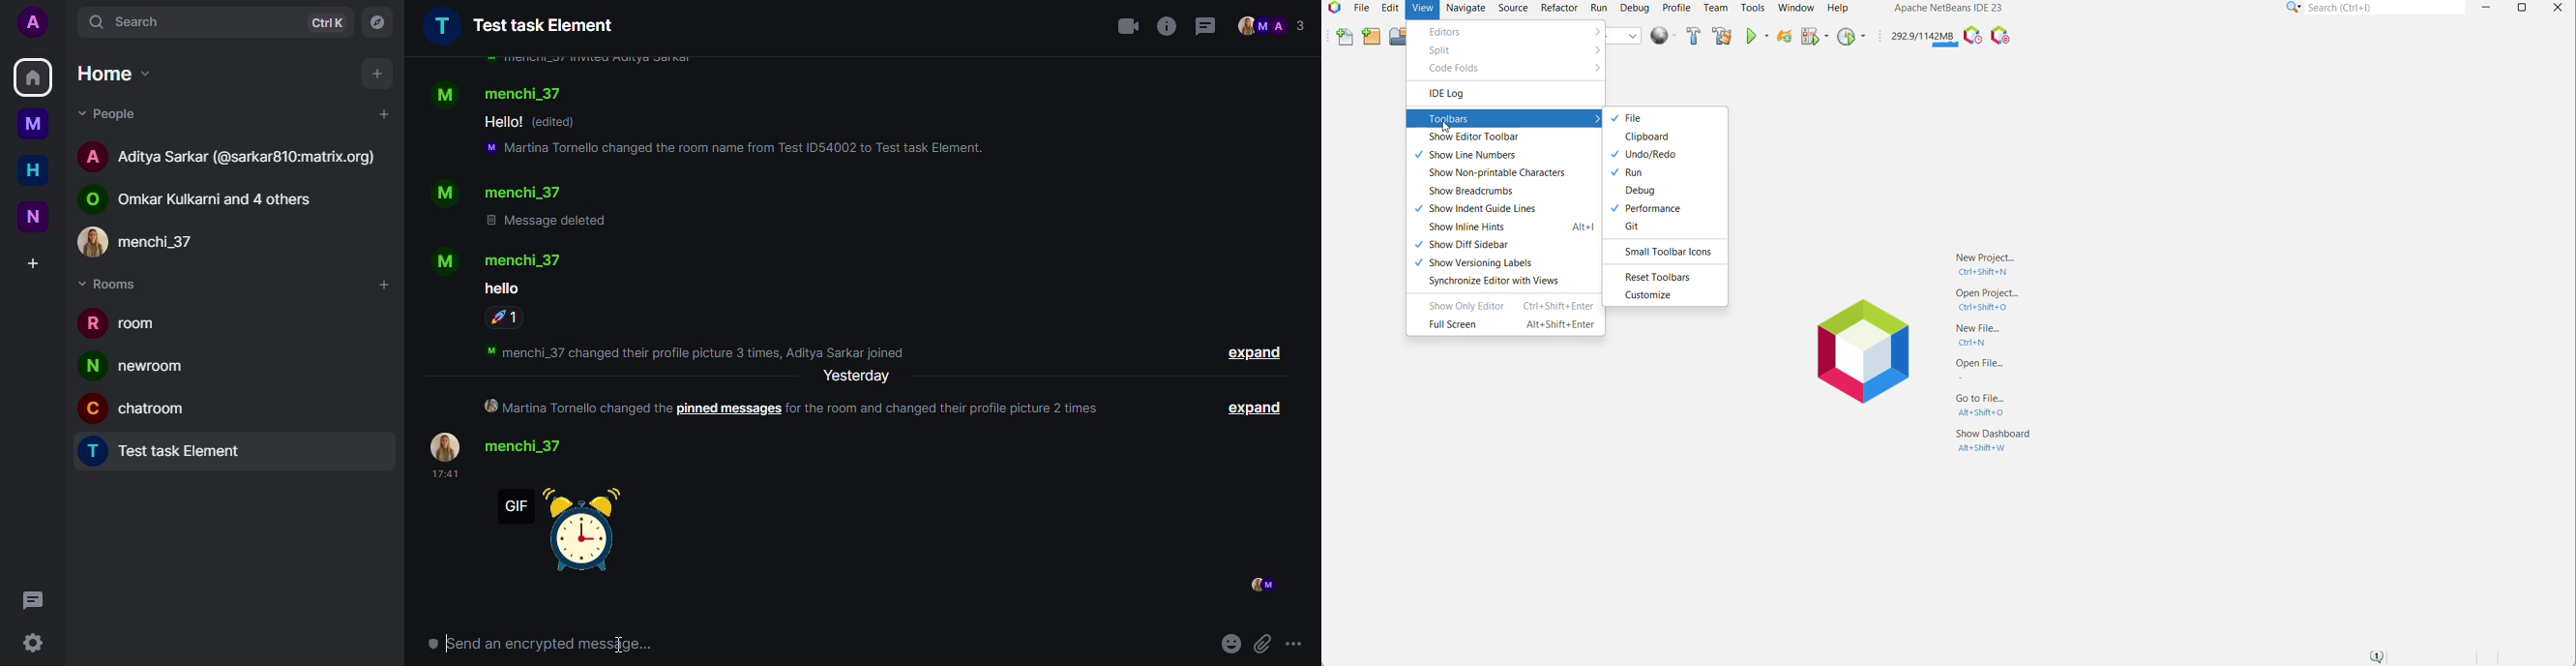 The height and width of the screenshot is (672, 2576). I want to click on Run, so click(1633, 173).